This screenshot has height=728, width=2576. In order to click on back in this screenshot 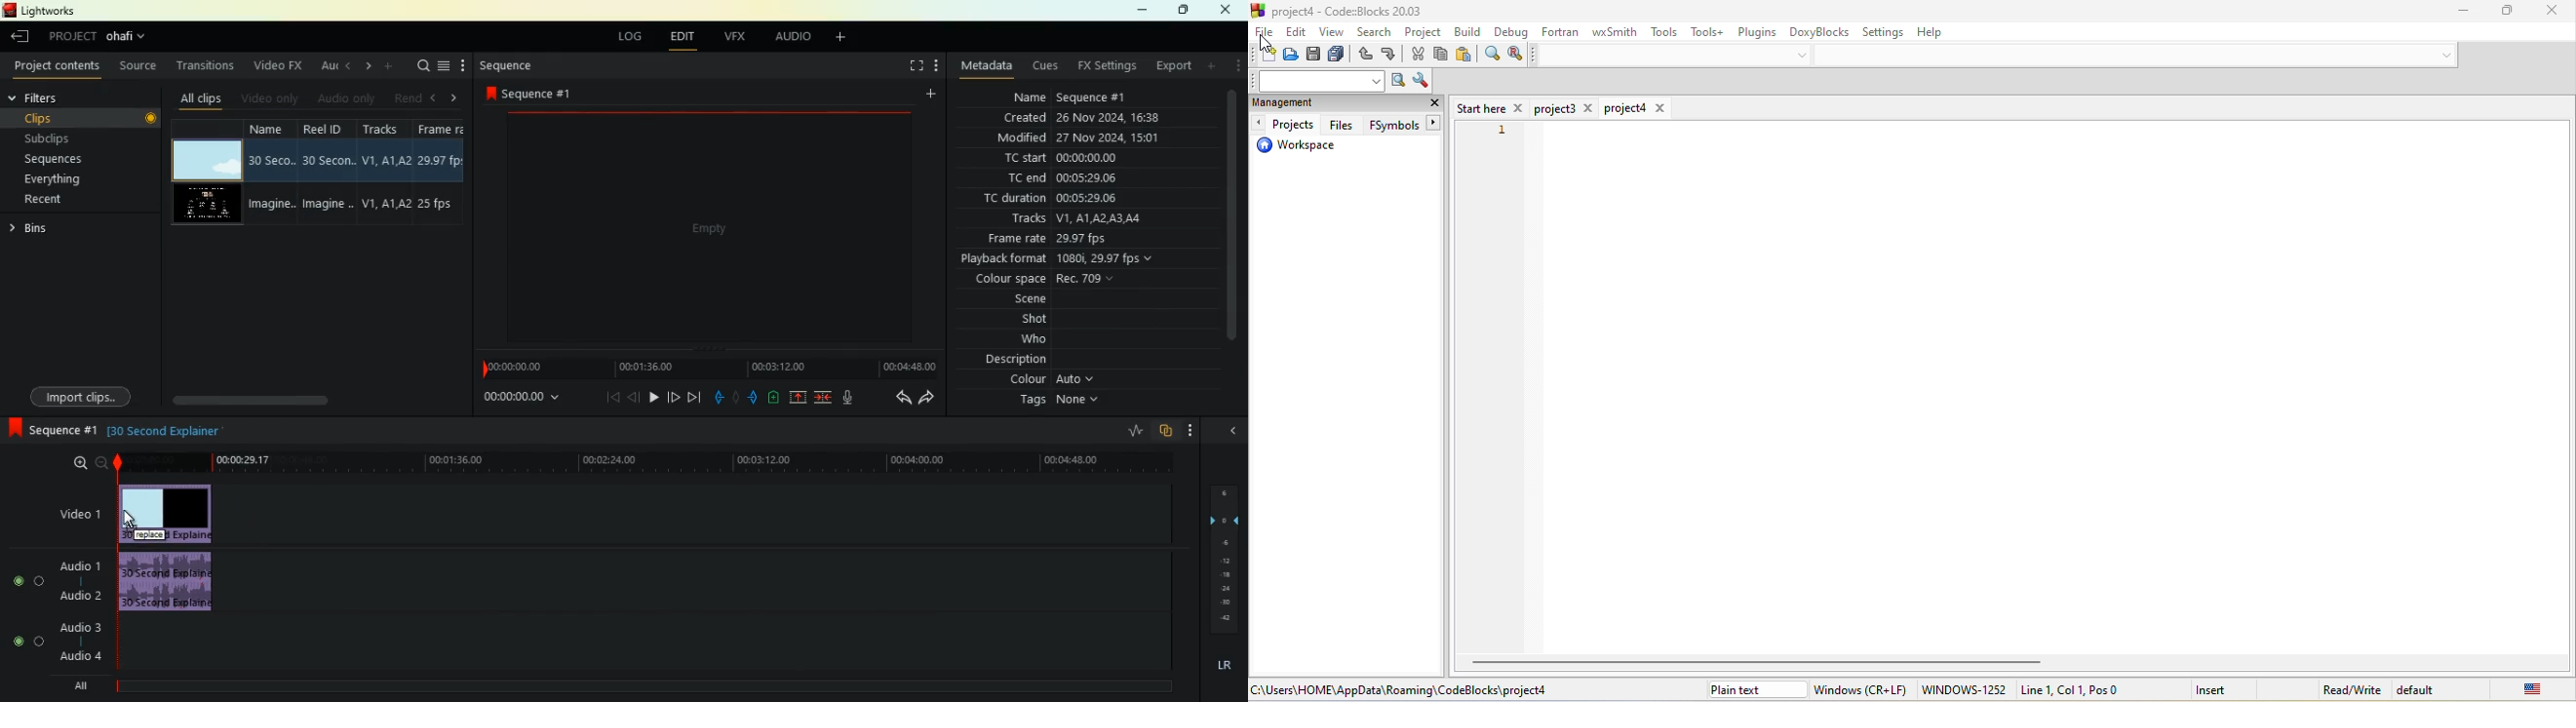, I will do `click(632, 397)`.